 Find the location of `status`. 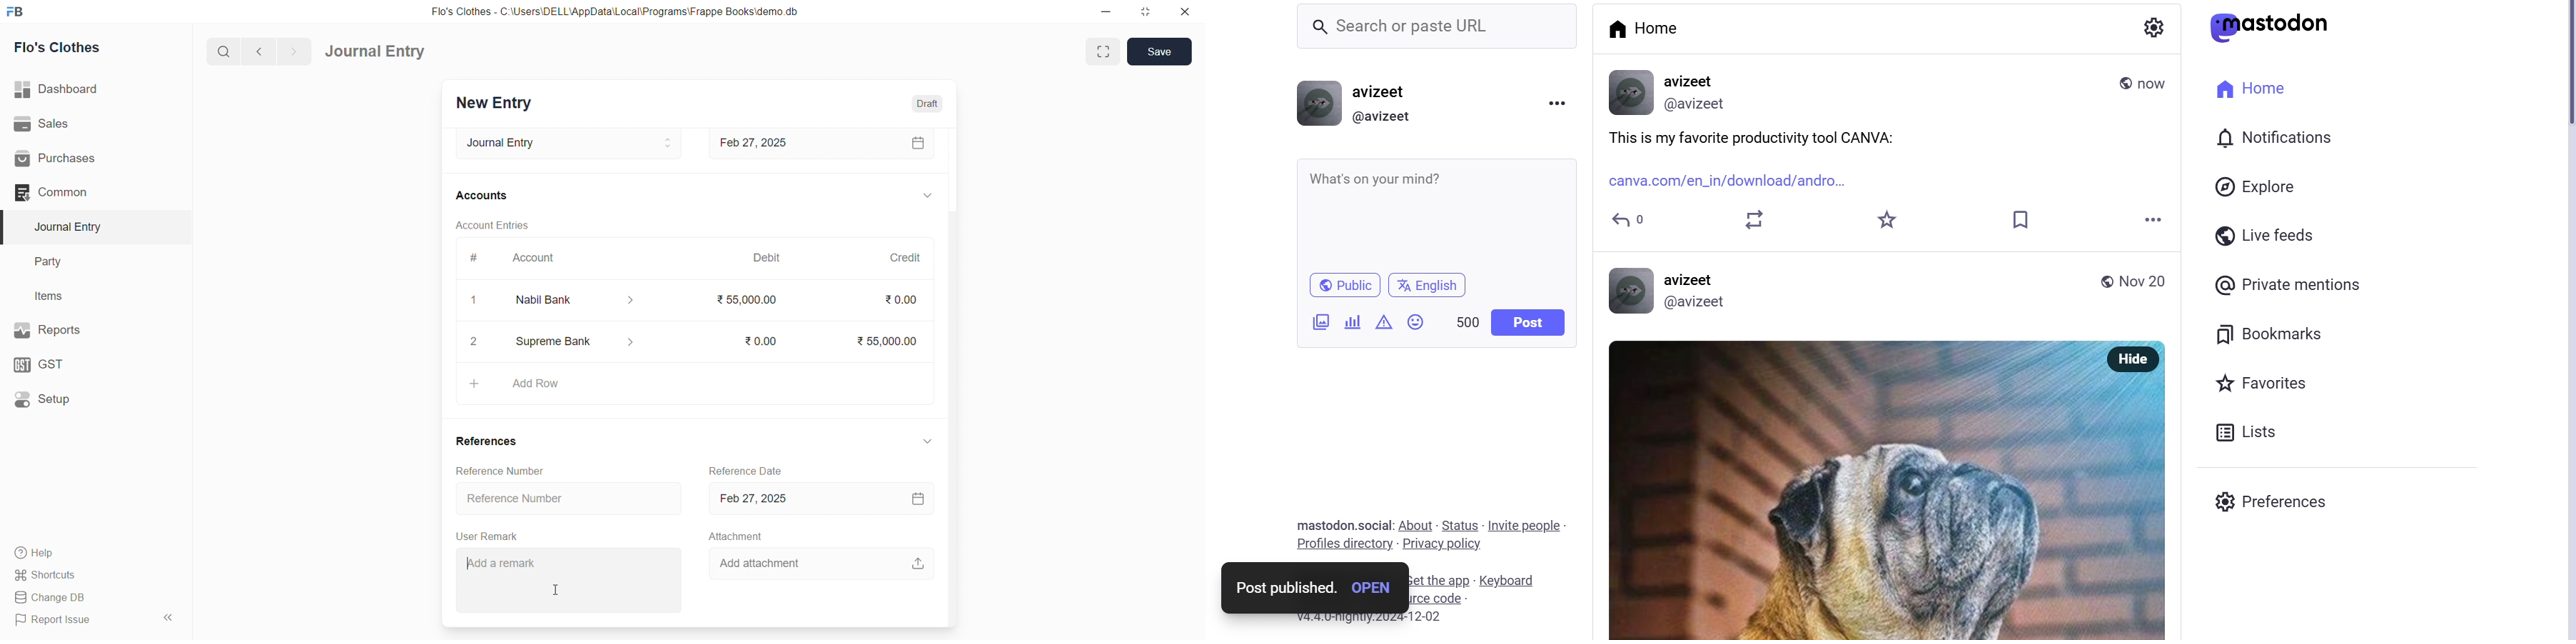

status is located at coordinates (1461, 522).